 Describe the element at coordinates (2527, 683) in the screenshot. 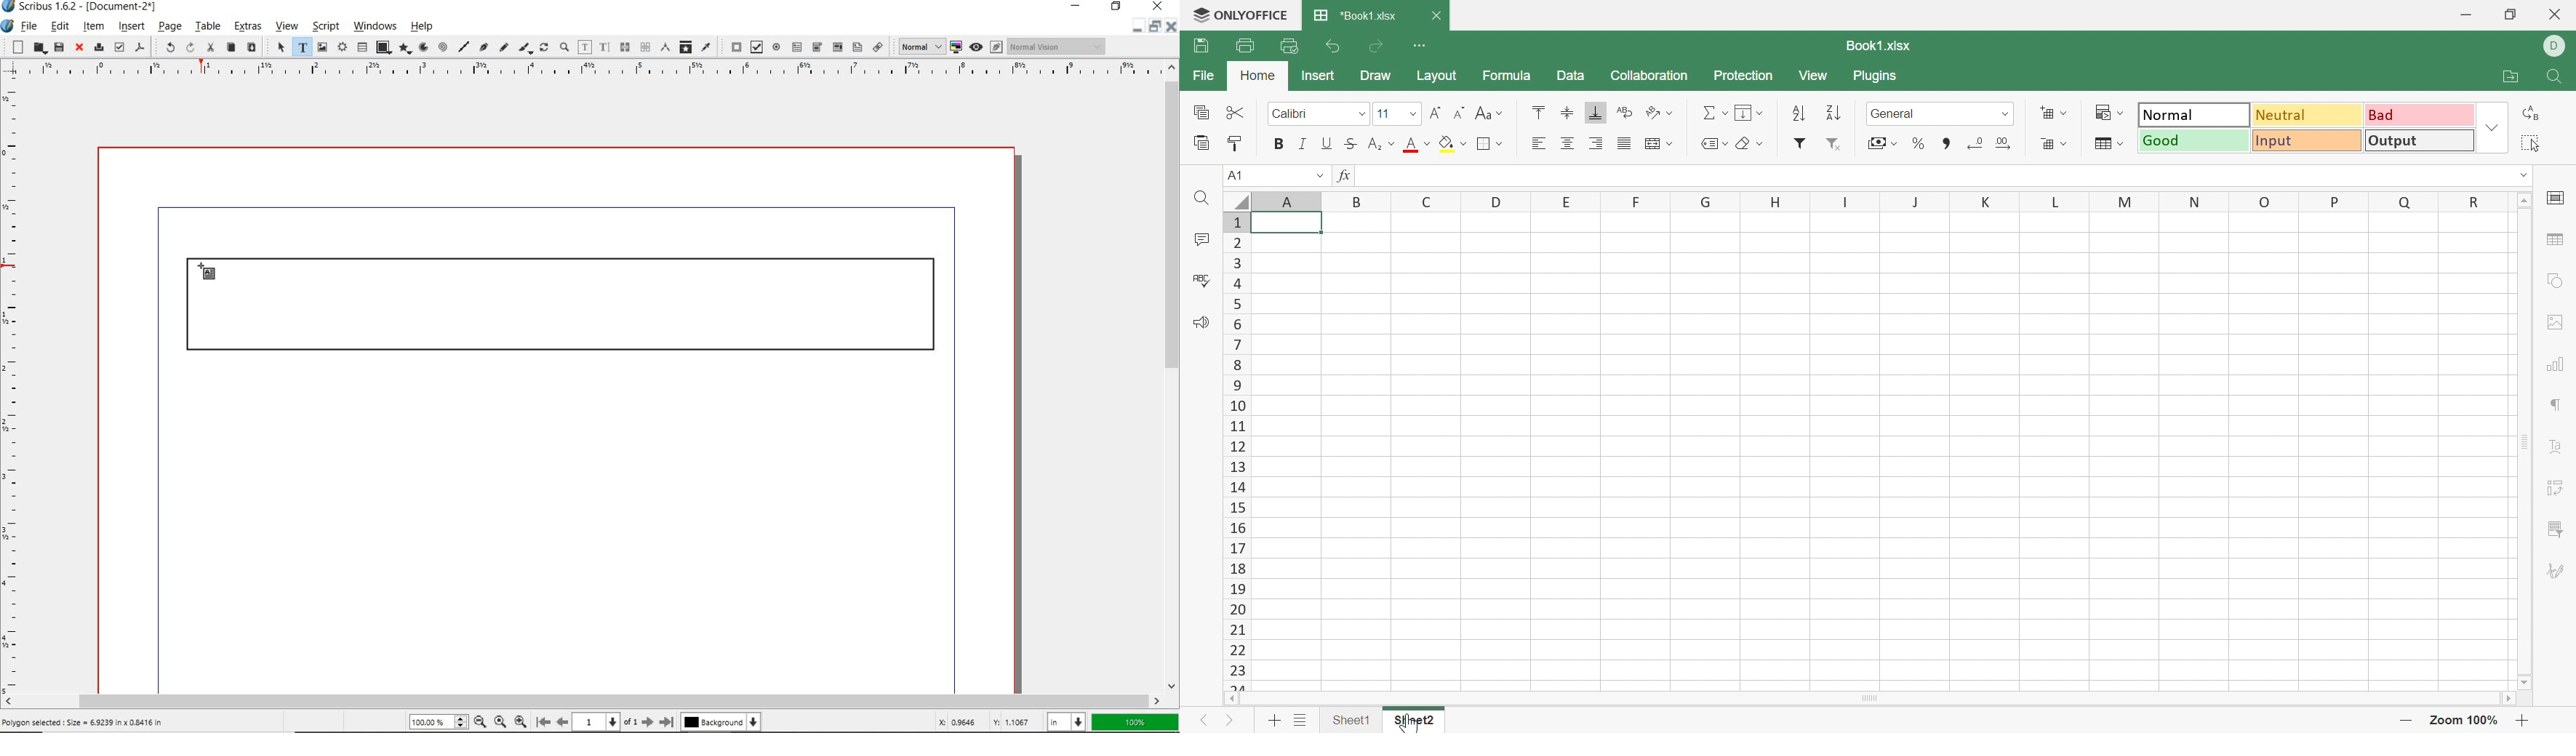

I see `Scroll Down` at that location.